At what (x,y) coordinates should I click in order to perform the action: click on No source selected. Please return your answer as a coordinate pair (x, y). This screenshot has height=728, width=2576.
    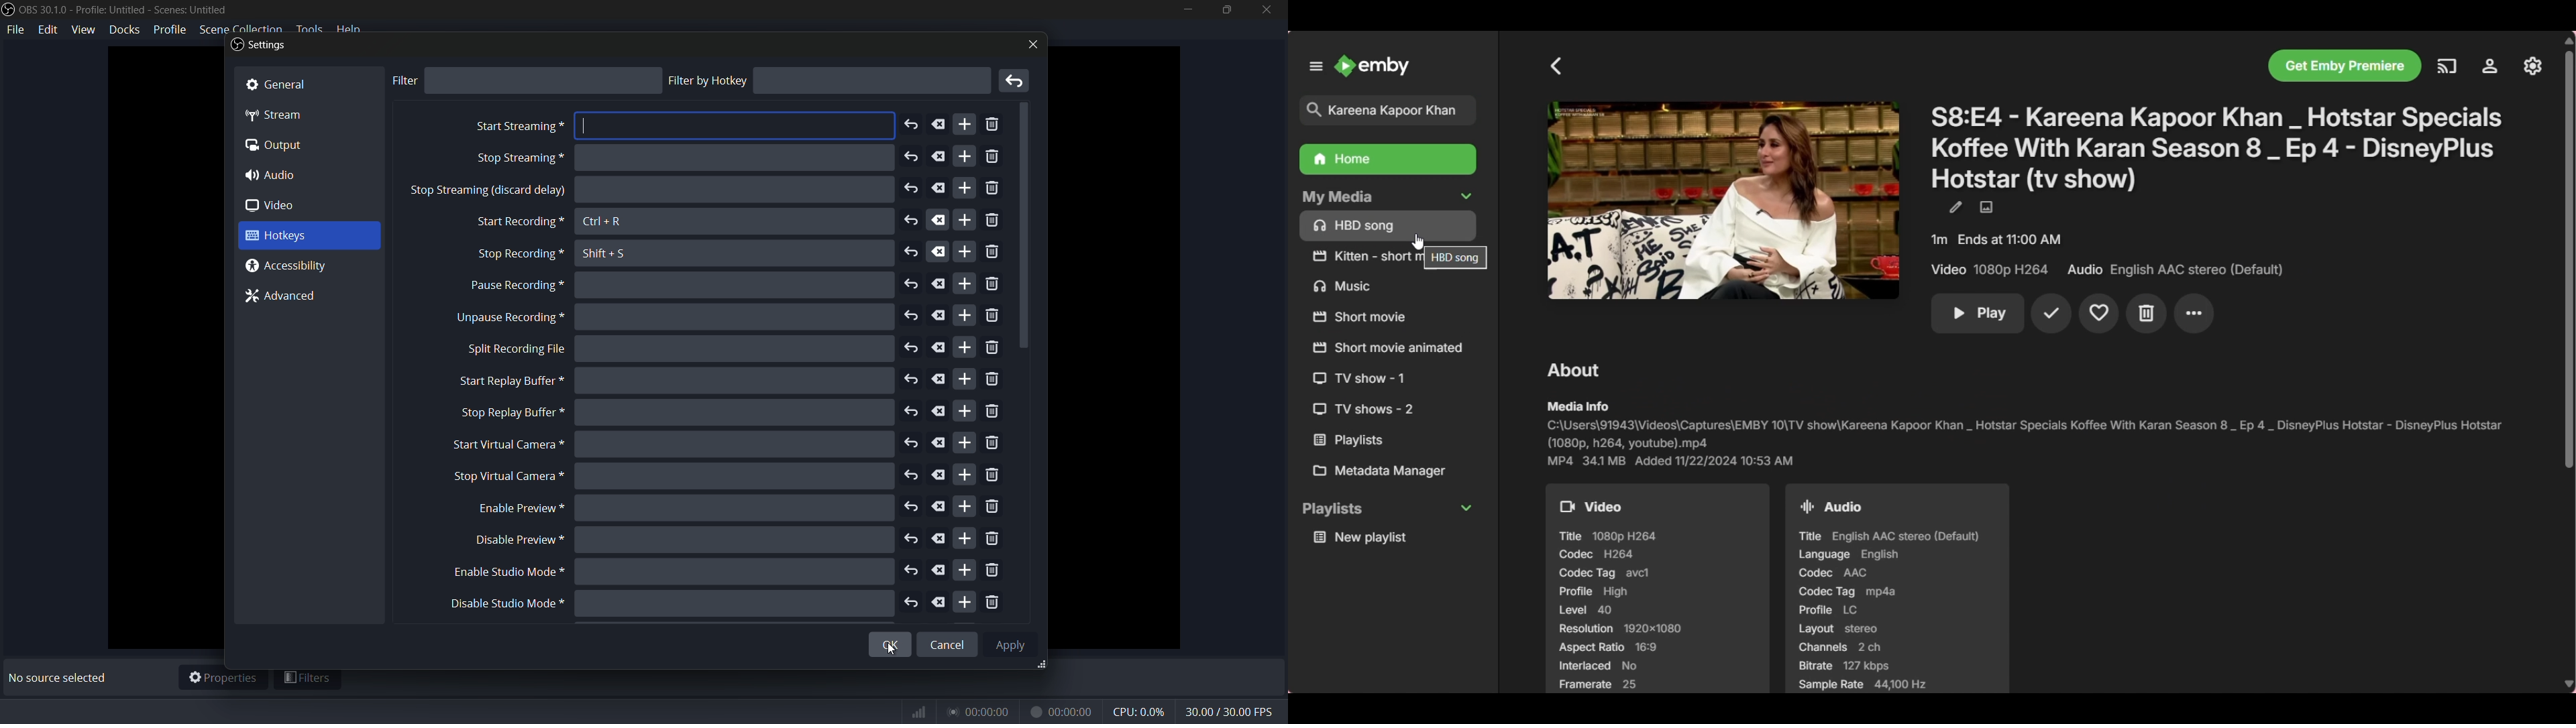
    Looking at the image, I should click on (61, 678).